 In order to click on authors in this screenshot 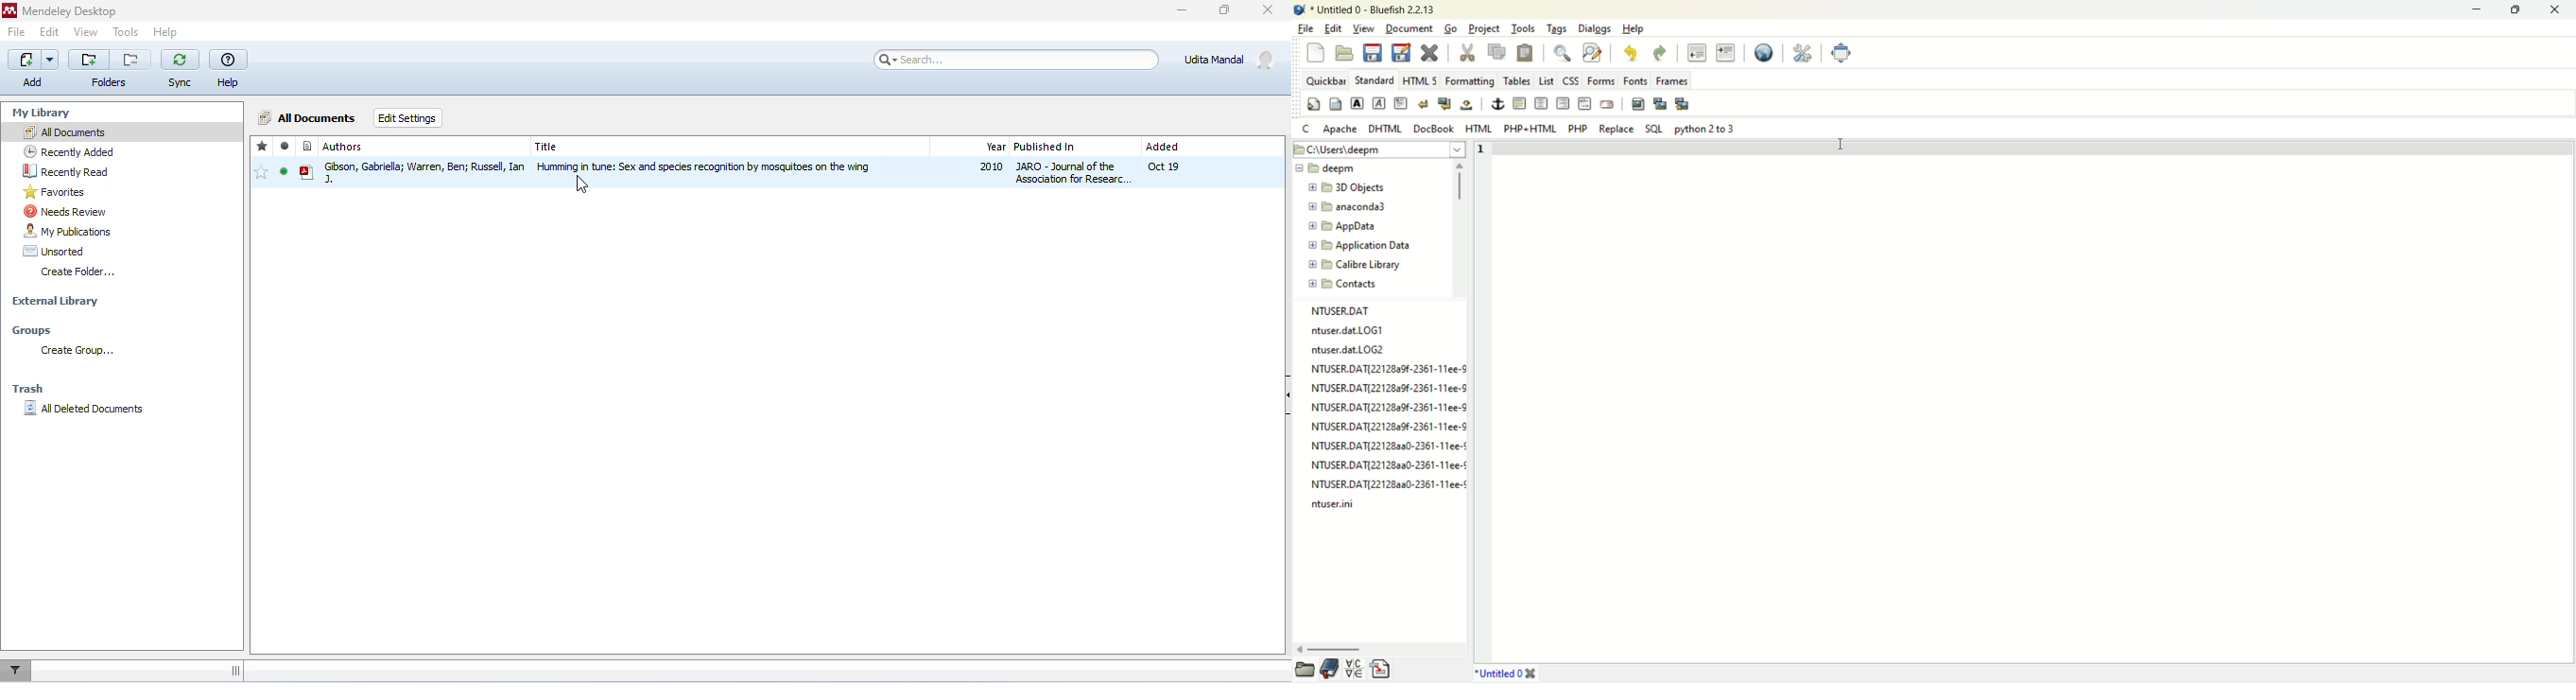, I will do `click(334, 146)`.